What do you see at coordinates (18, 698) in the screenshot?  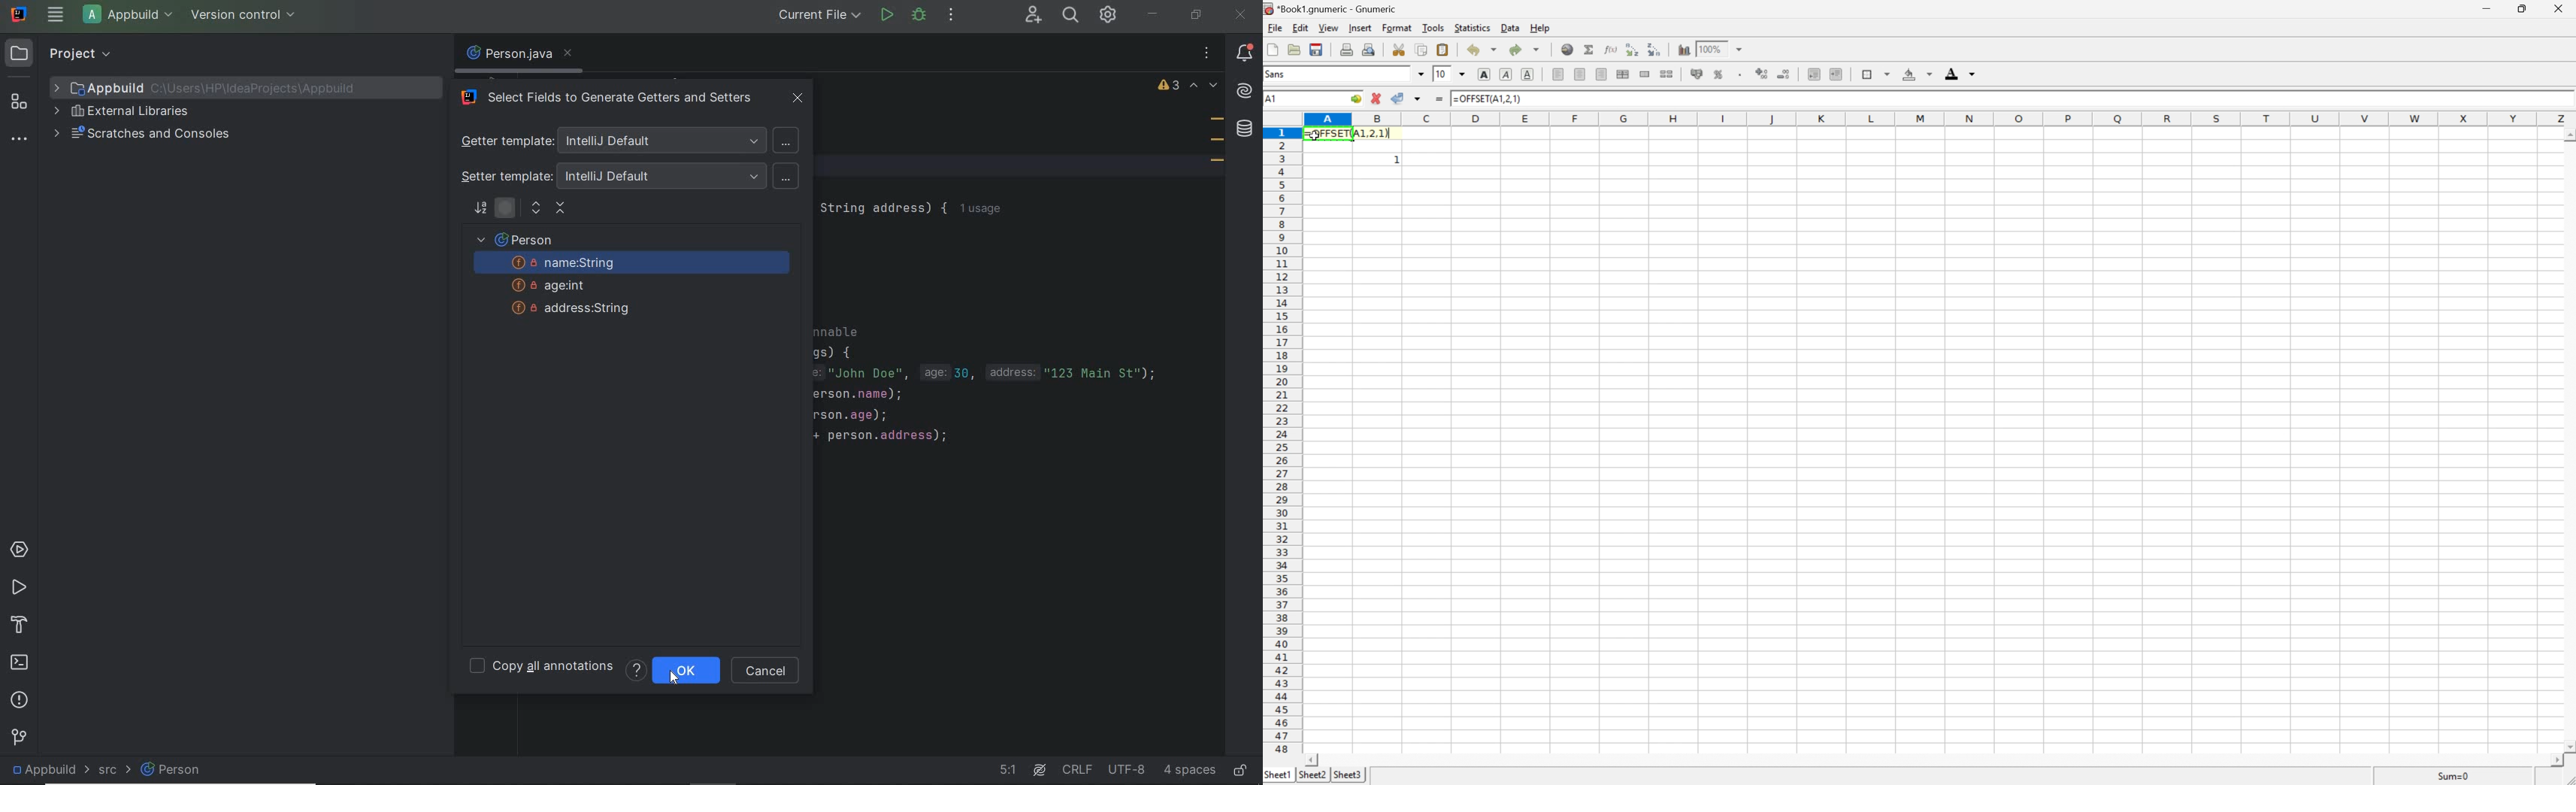 I see `problems` at bounding box center [18, 698].